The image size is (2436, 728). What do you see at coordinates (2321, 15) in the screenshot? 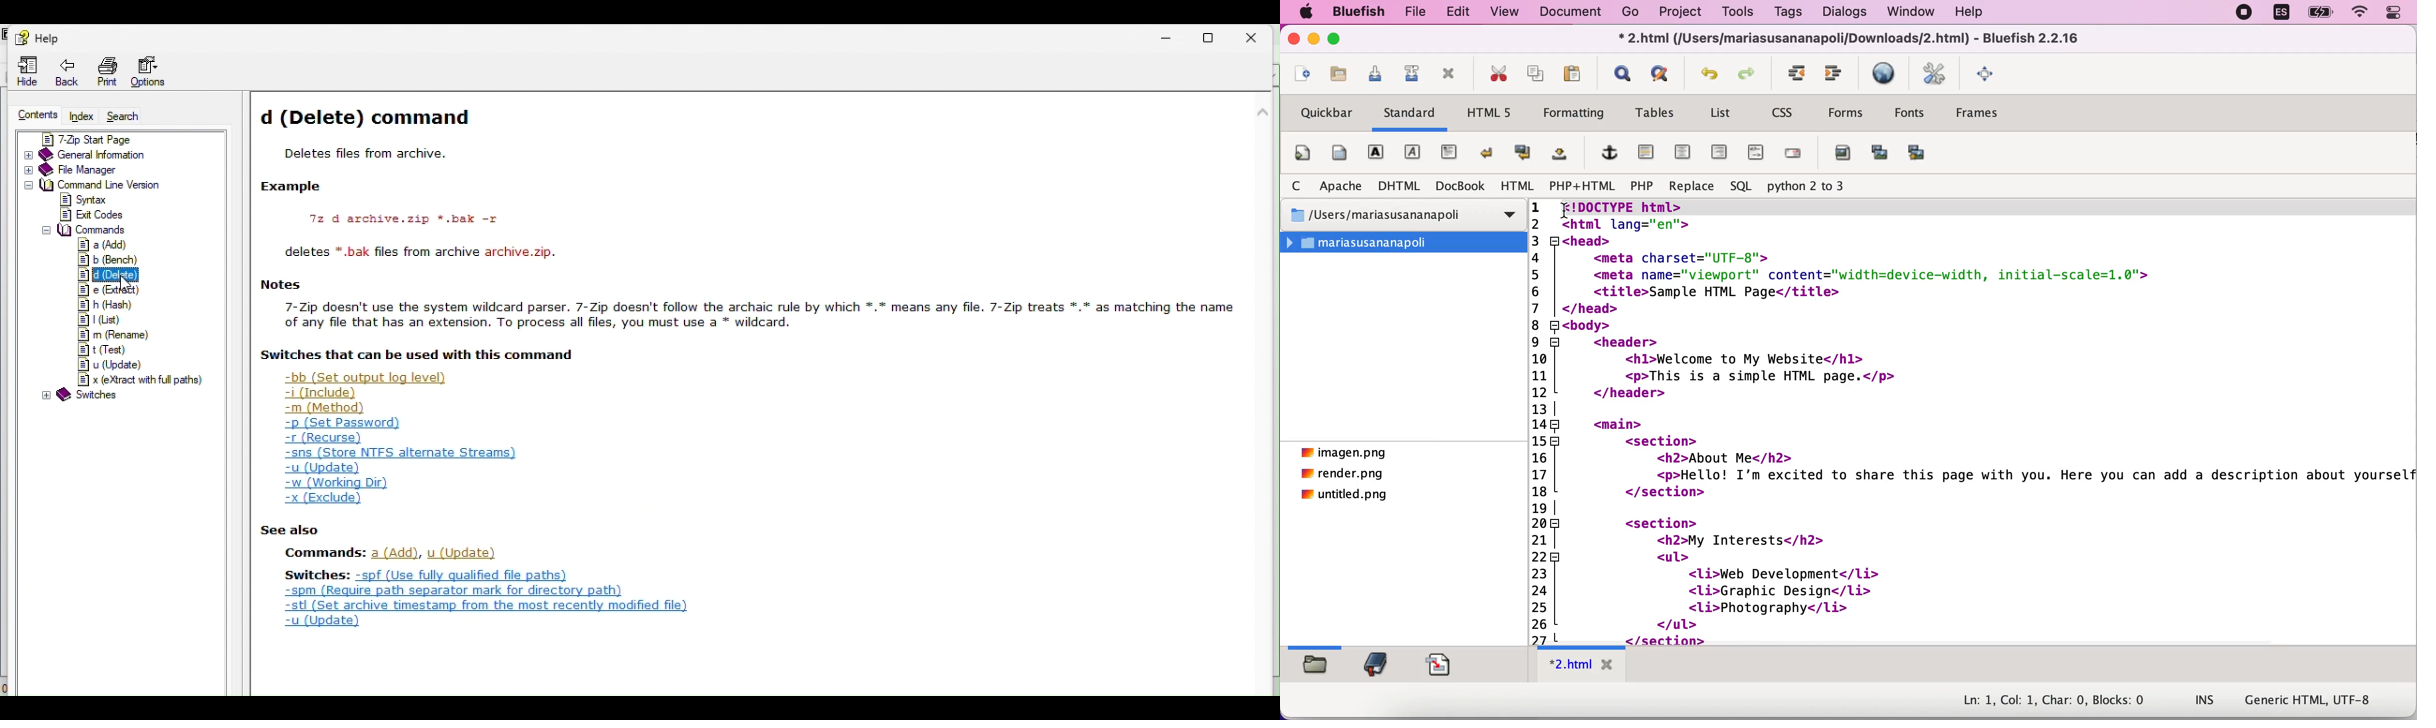
I see `battery` at bounding box center [2321, 15].